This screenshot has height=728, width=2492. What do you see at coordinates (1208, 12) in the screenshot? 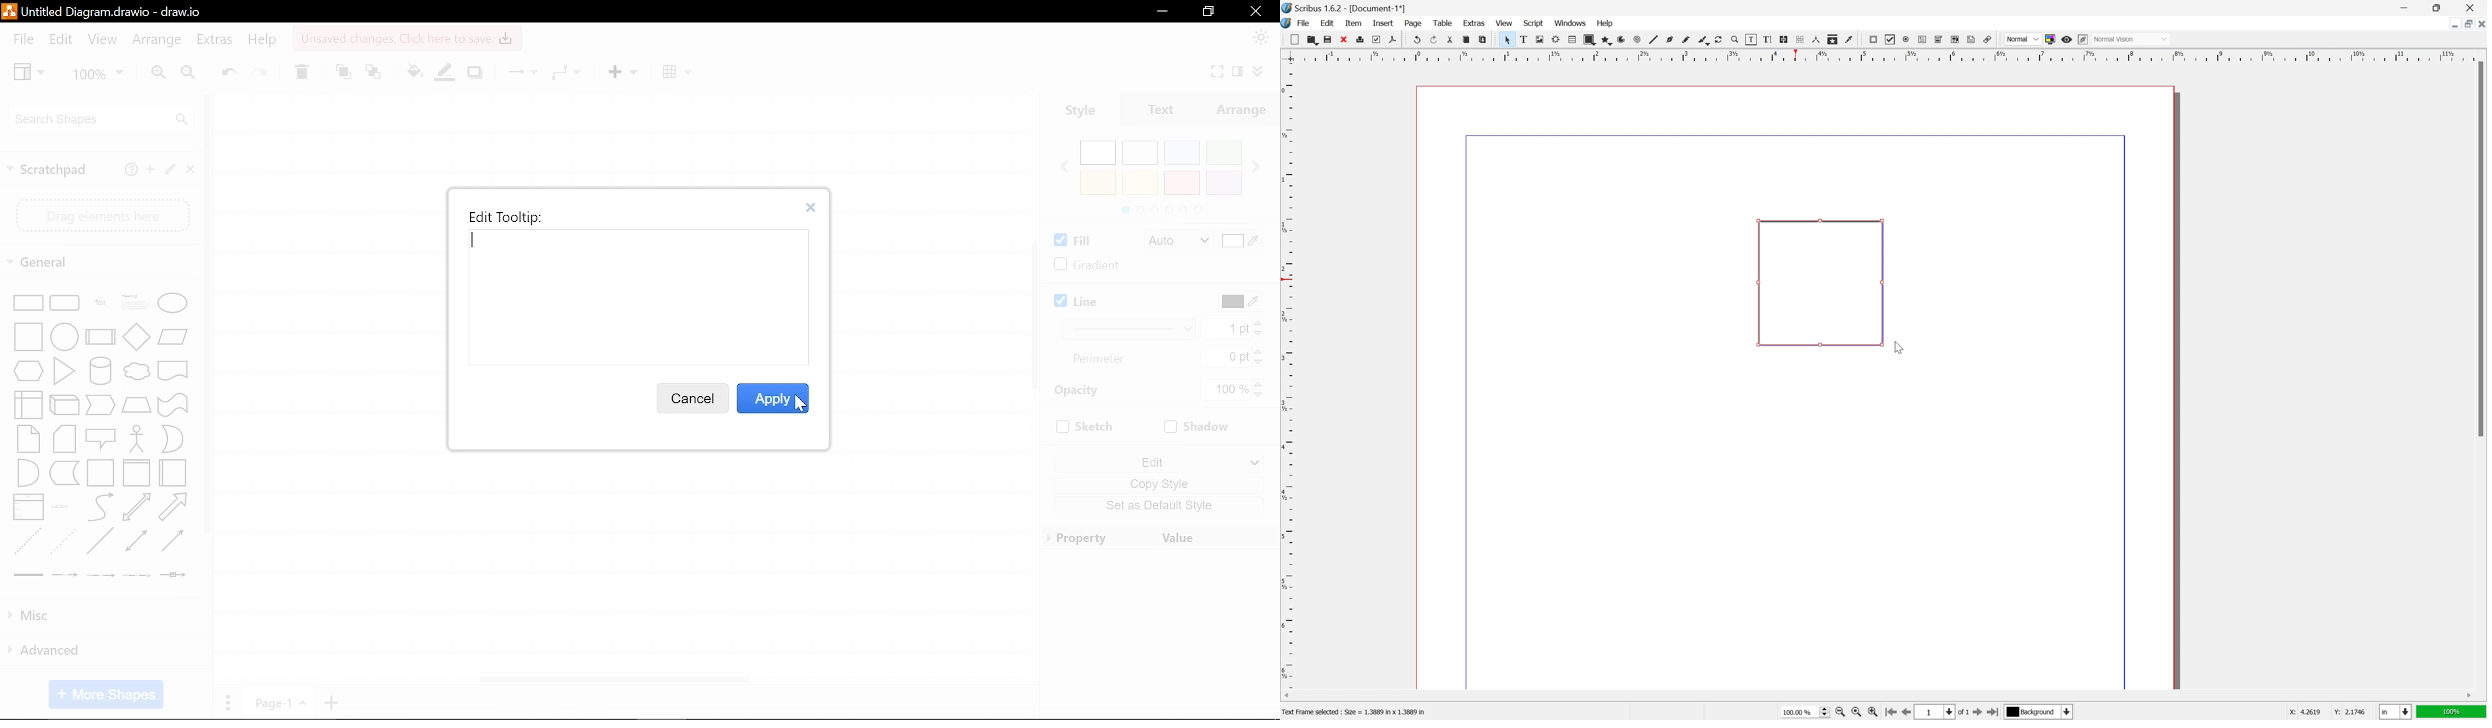
I see `restore down` at bounding box center [1208, 12].